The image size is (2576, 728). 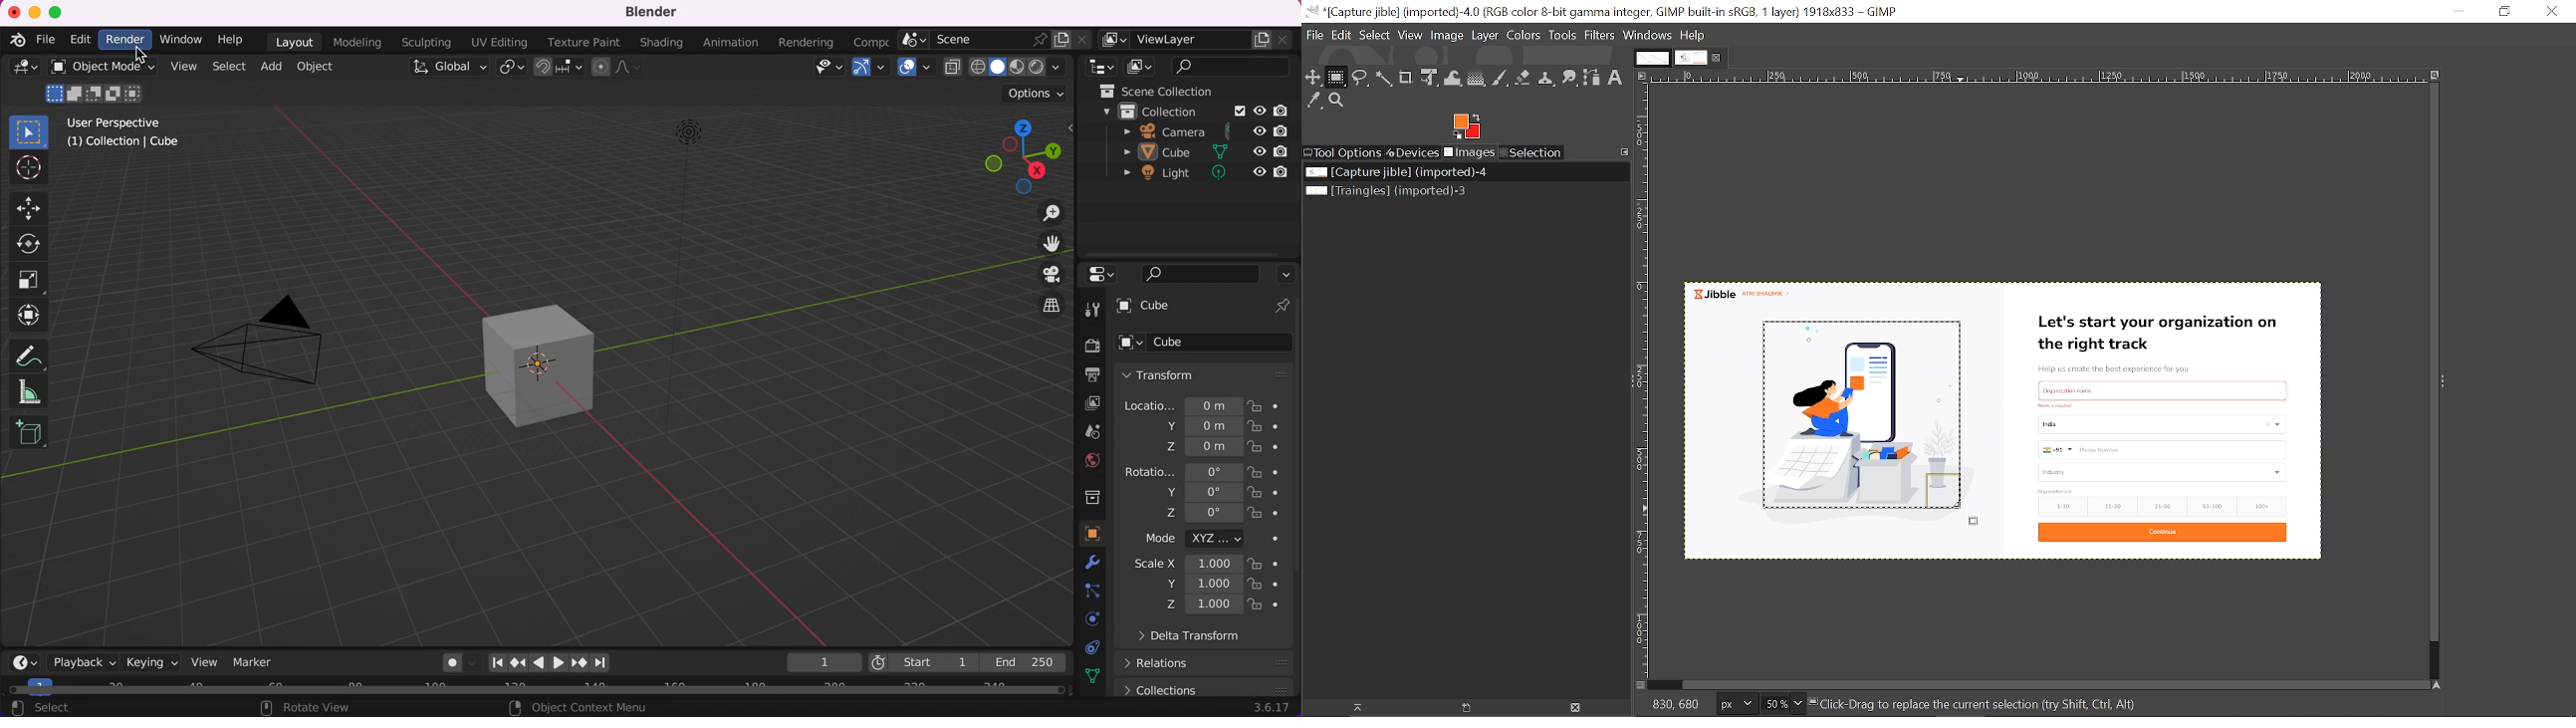 I want to click on image, so click(x=2159, y=425).